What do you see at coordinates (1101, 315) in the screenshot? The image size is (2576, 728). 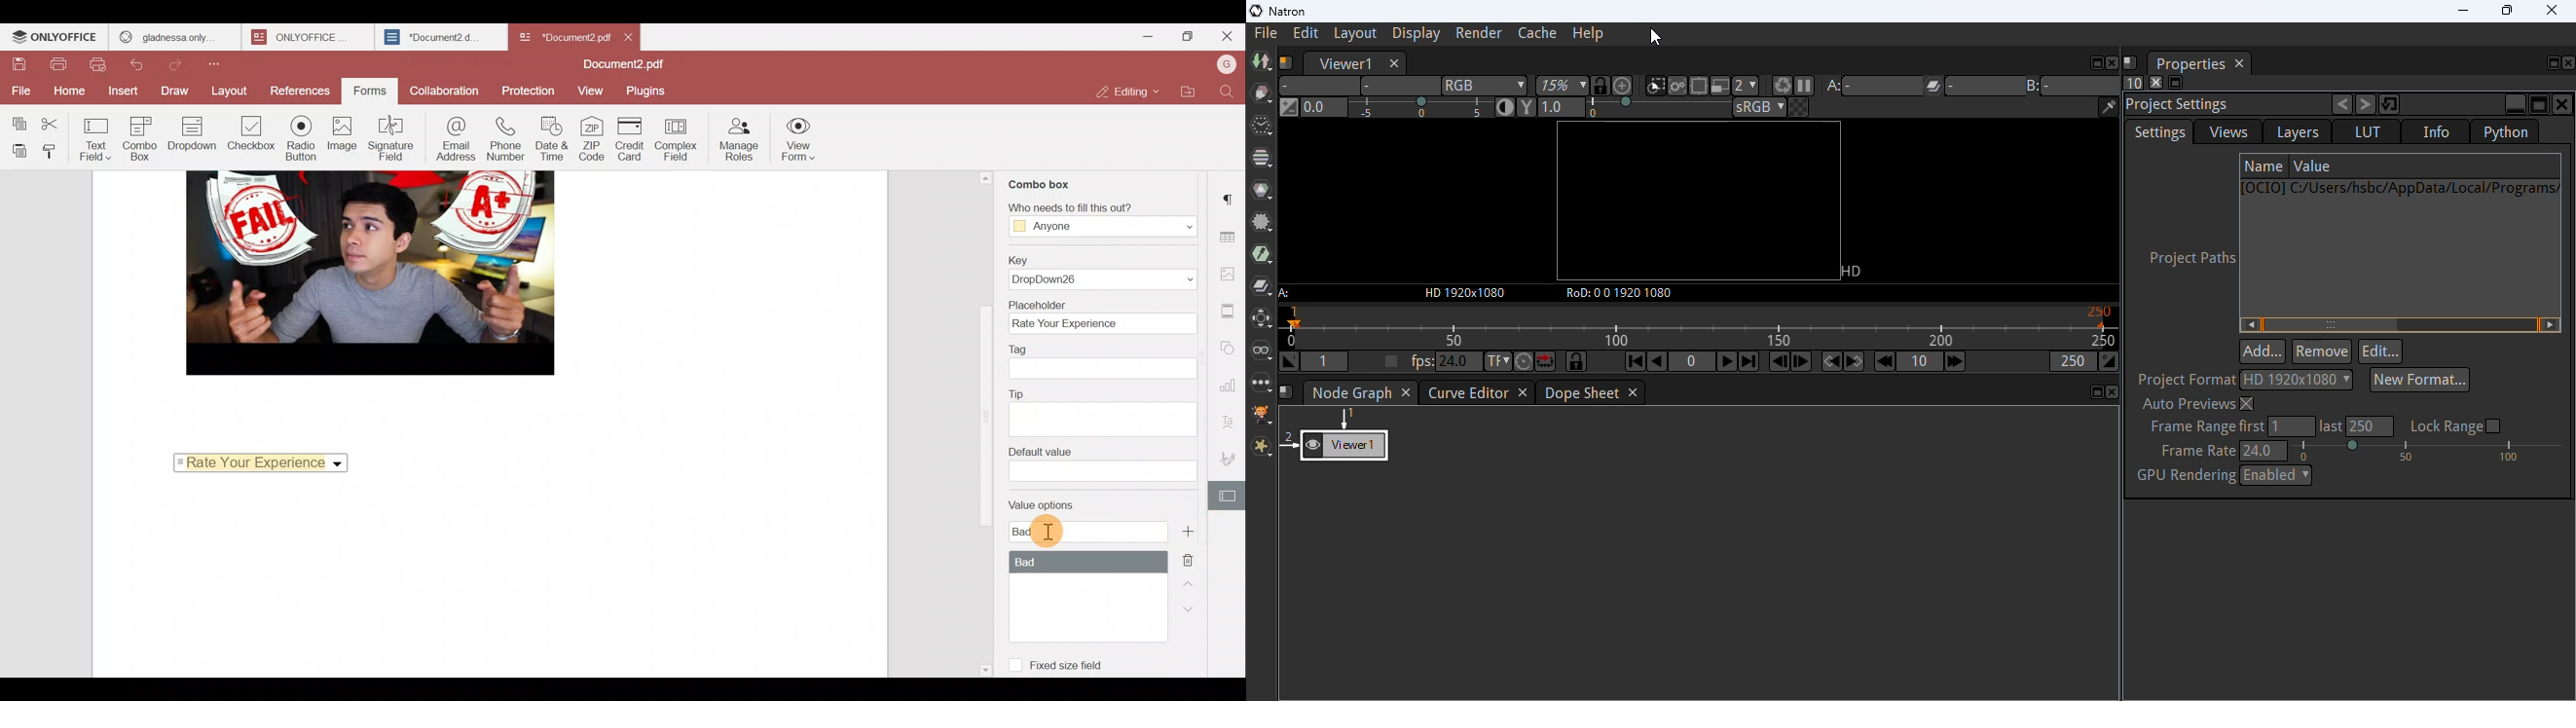 I see `Placeholder` at bounding box center [1101, 315].